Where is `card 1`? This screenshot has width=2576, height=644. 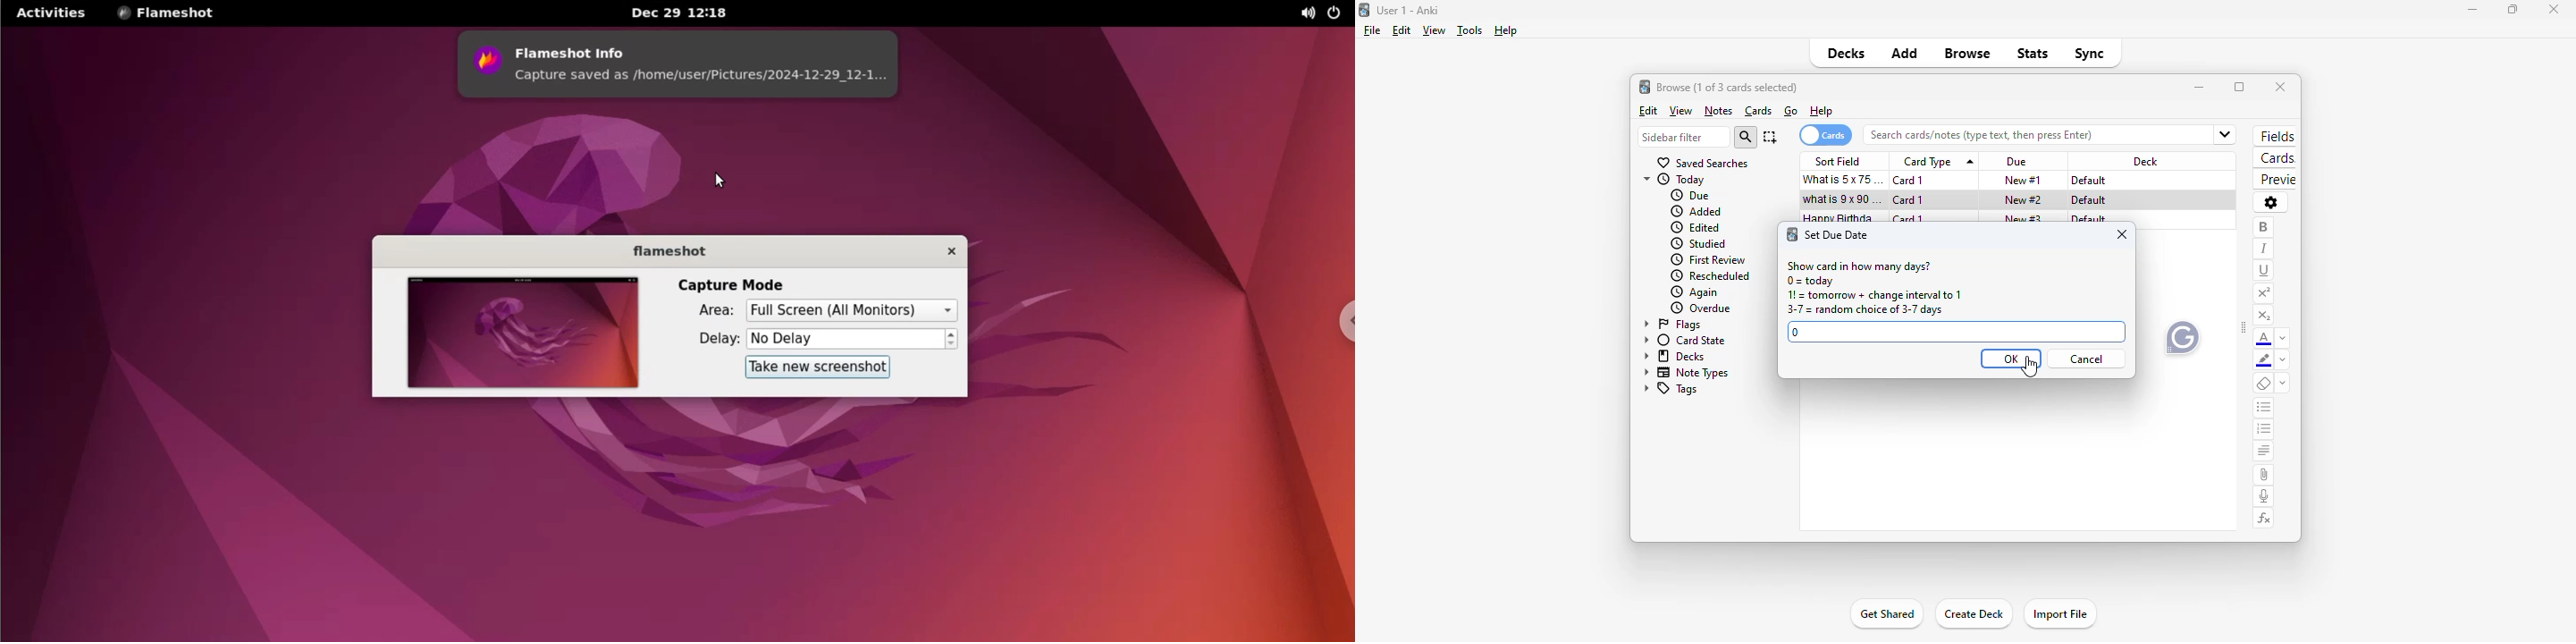
card 1 is located at coordinates (1910, 200).